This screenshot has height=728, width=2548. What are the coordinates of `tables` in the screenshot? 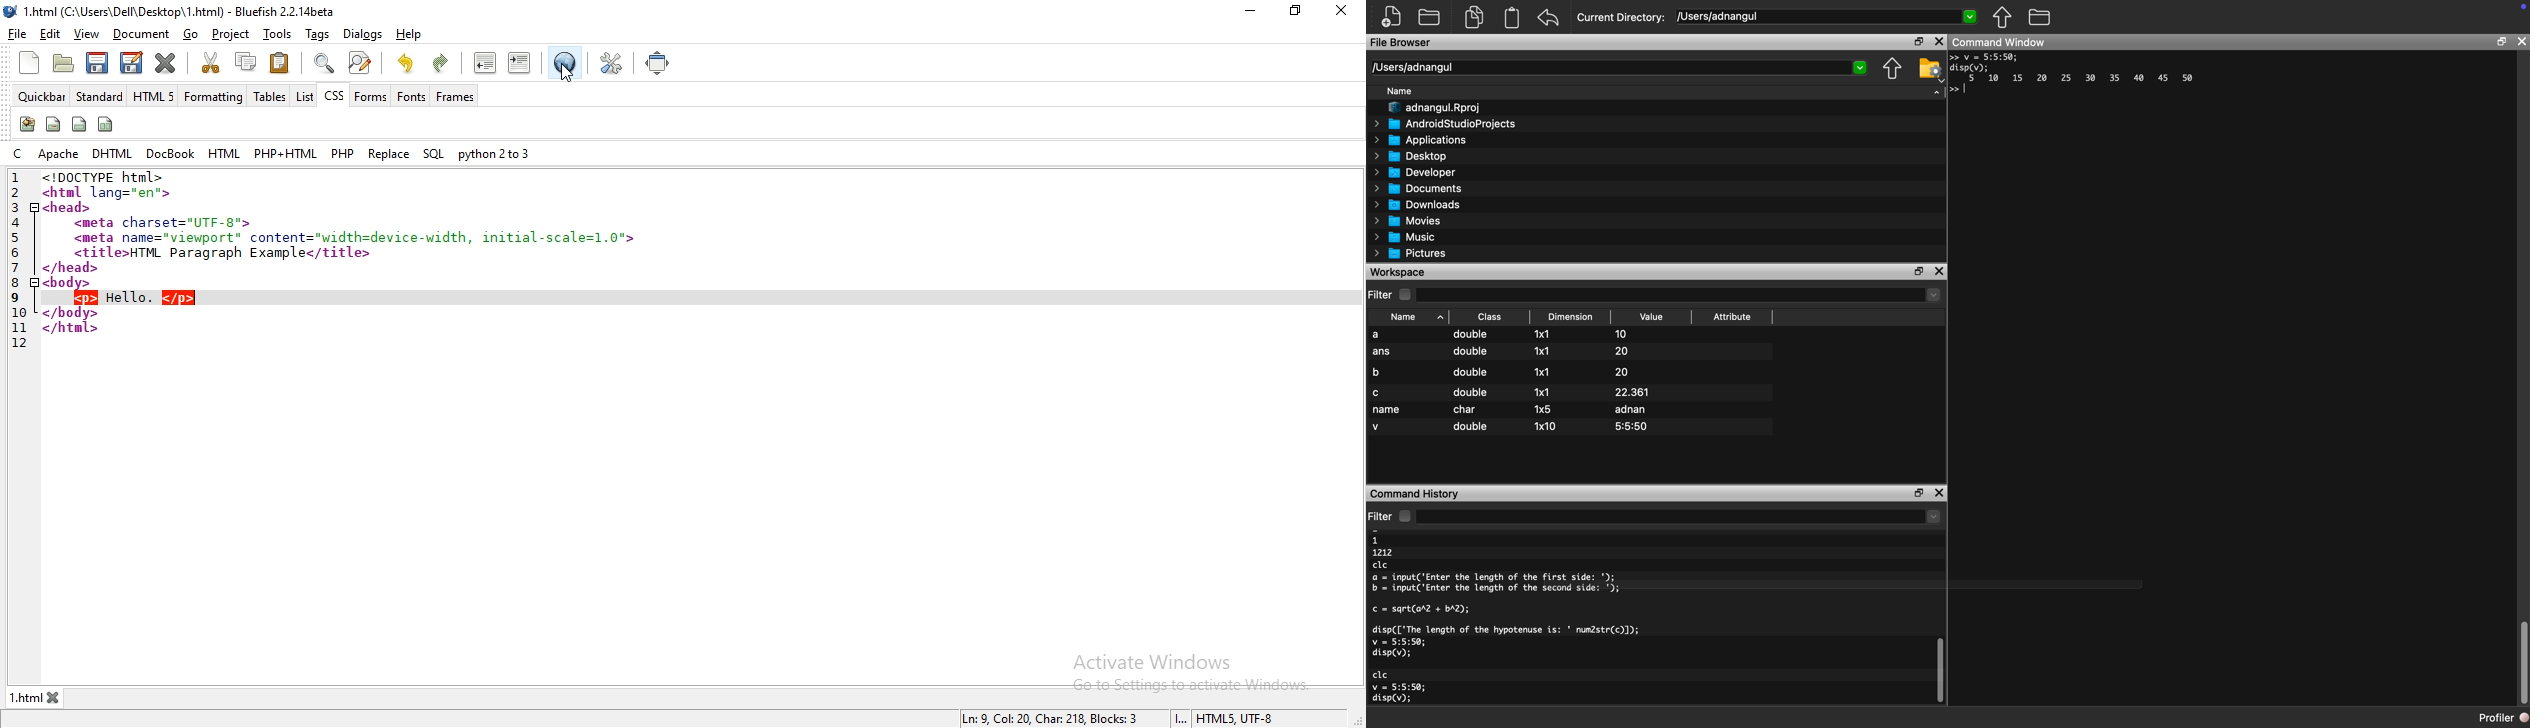 It's located at (270, 95).